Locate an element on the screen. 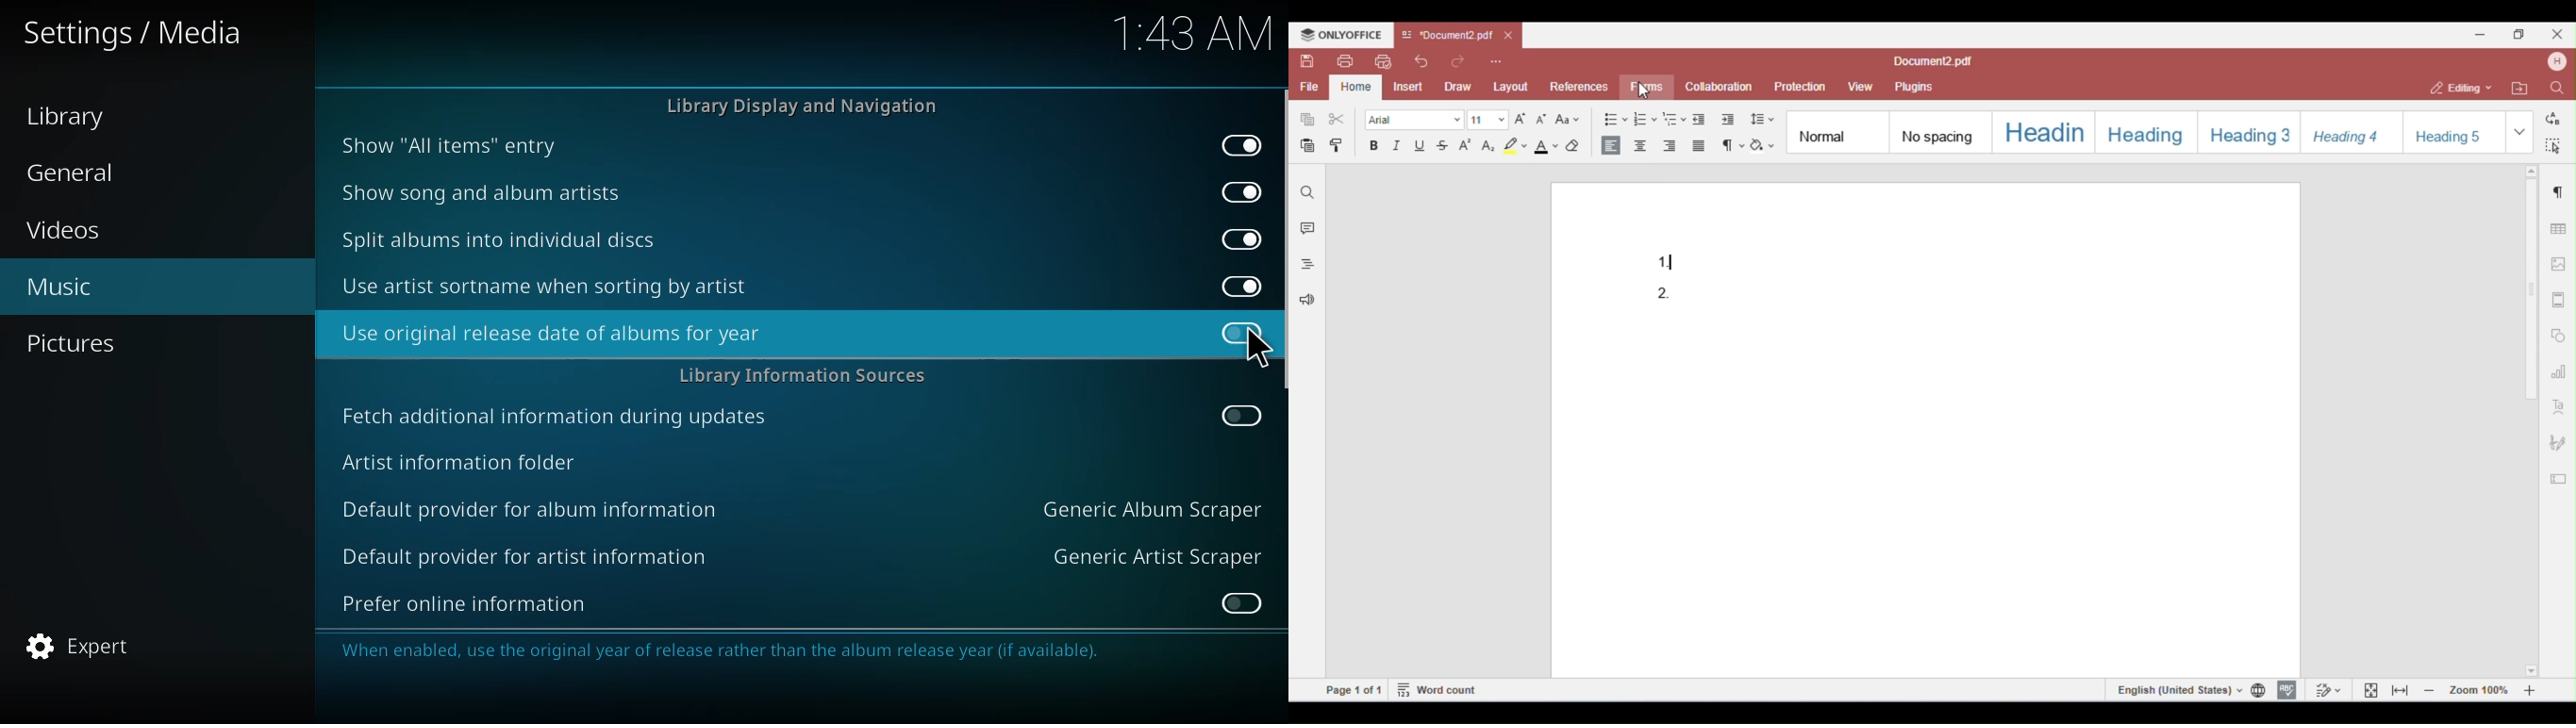 The image size is (2576, 728). enabled is located at coordinates (1241, 143).